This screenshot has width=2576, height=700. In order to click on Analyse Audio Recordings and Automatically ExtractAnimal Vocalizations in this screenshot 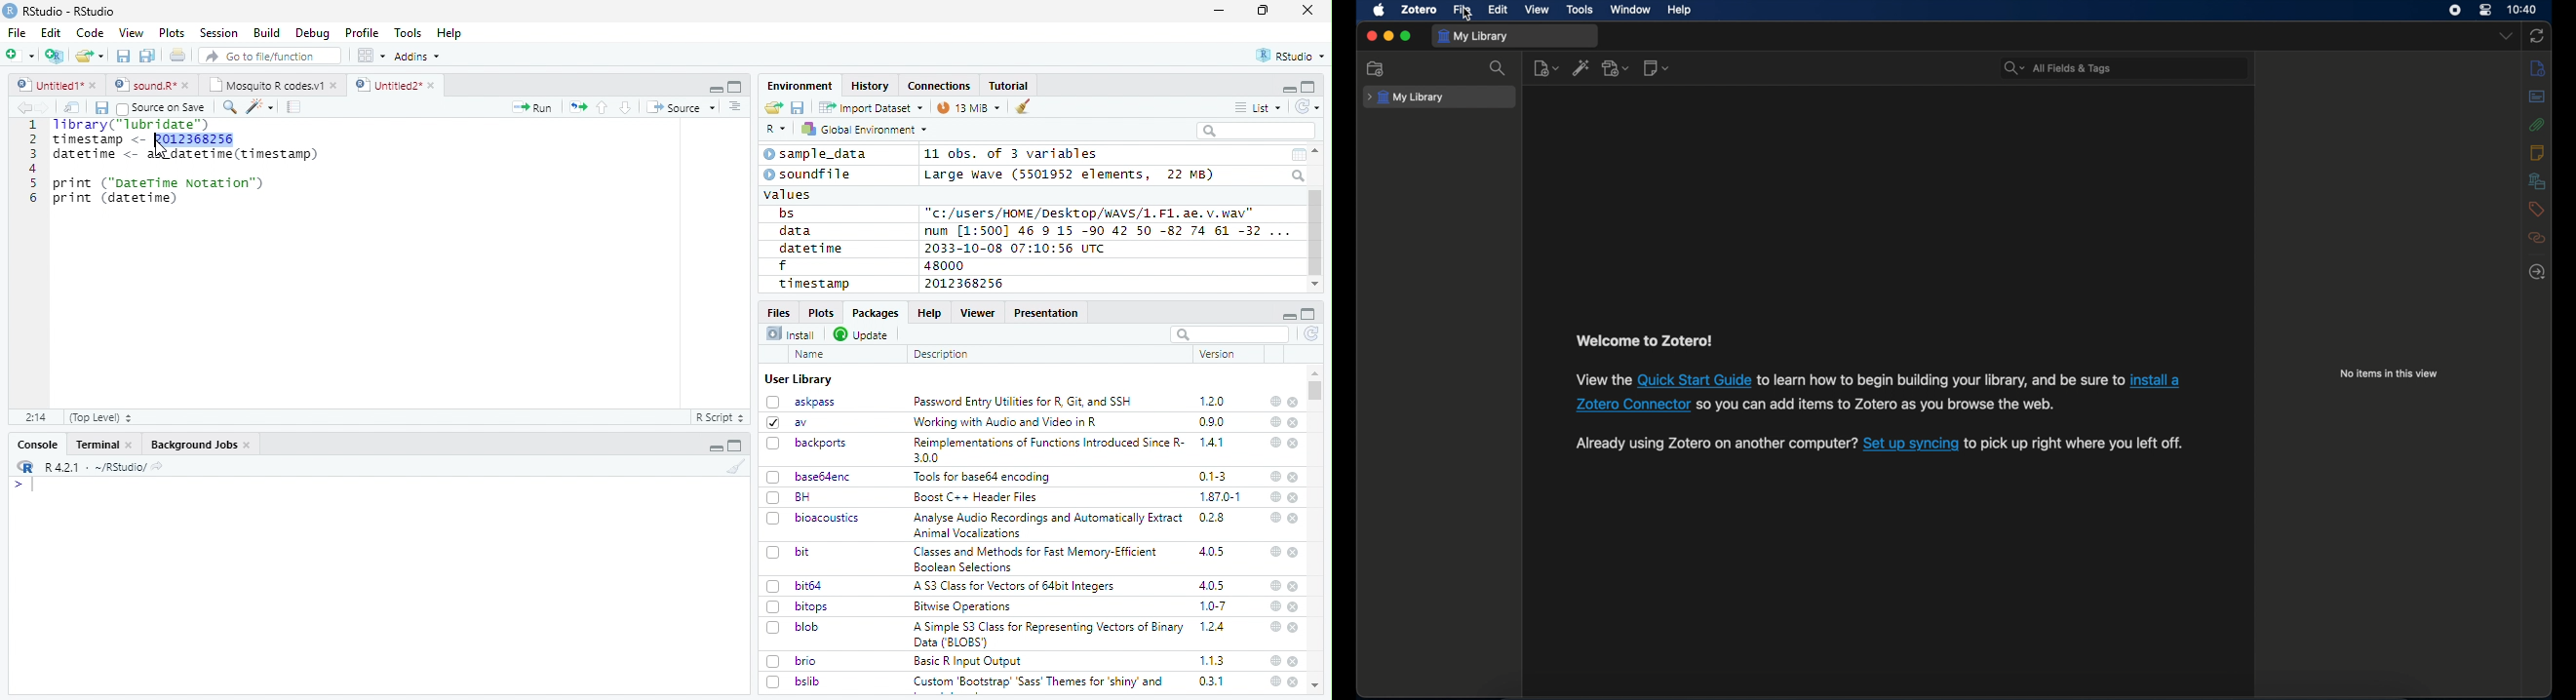, I will do `click(1044, 525)`.